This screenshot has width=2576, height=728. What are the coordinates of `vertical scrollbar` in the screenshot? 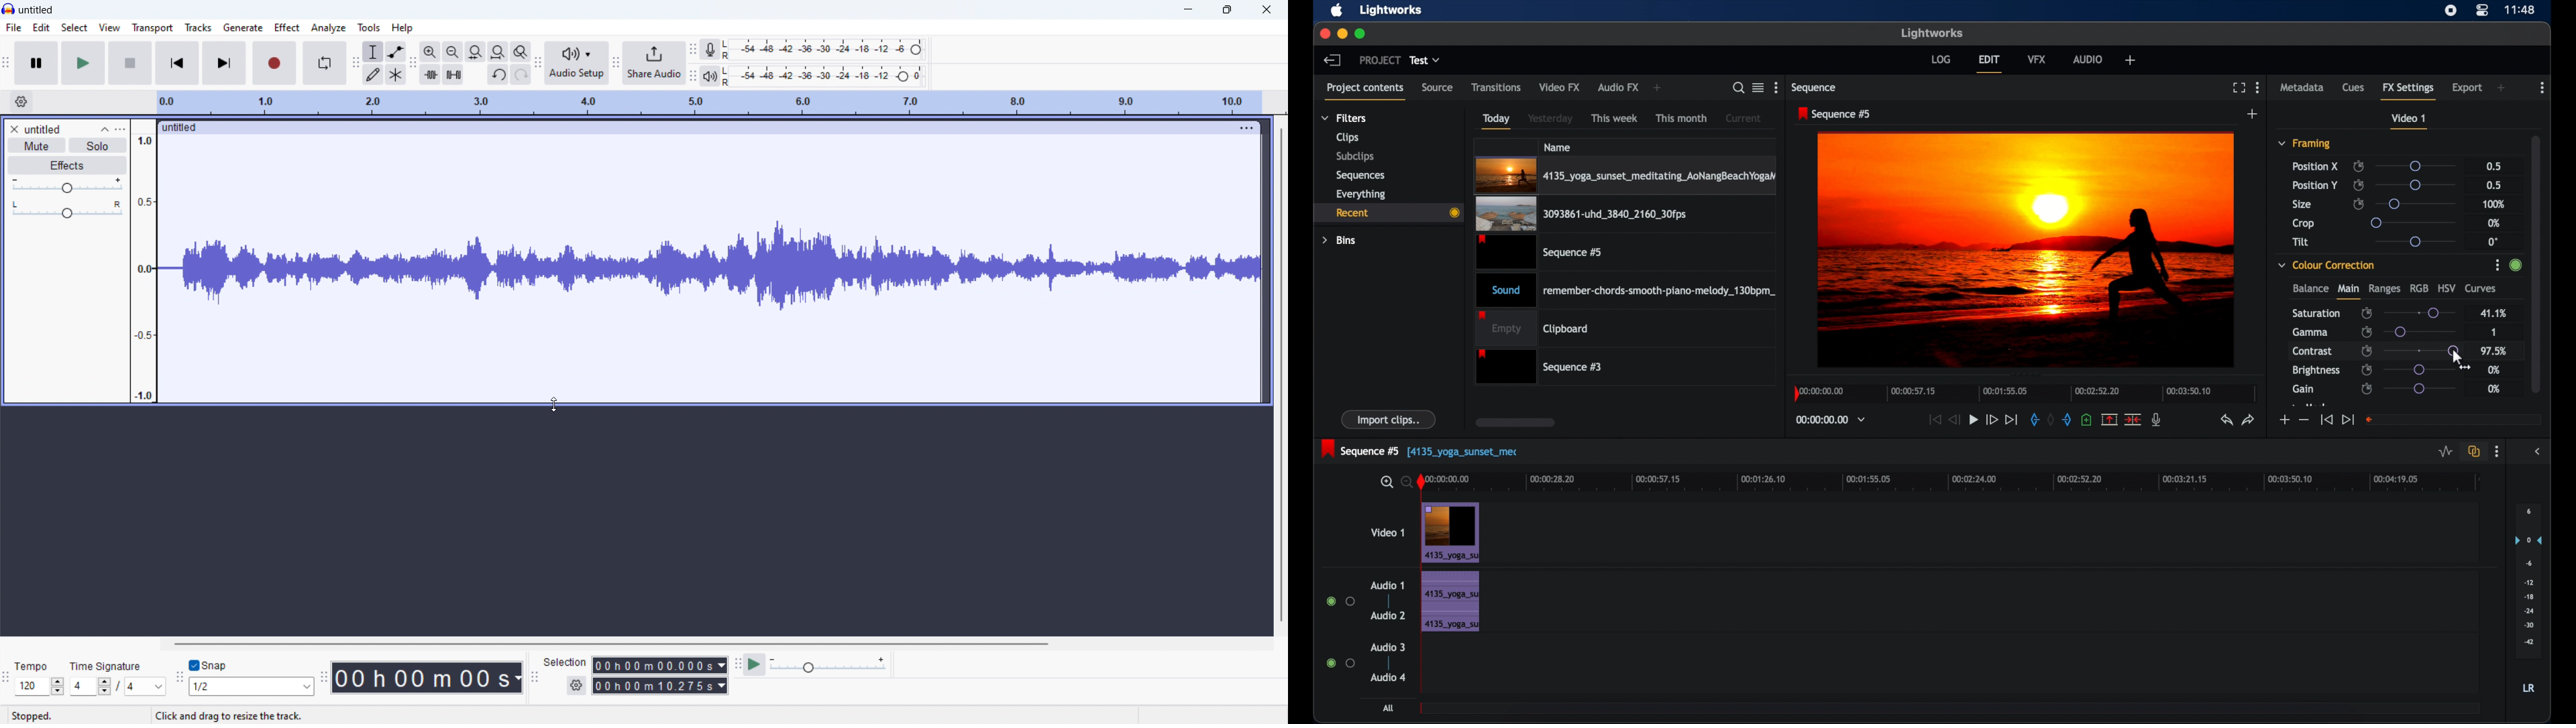 It's located at (1282, 375).